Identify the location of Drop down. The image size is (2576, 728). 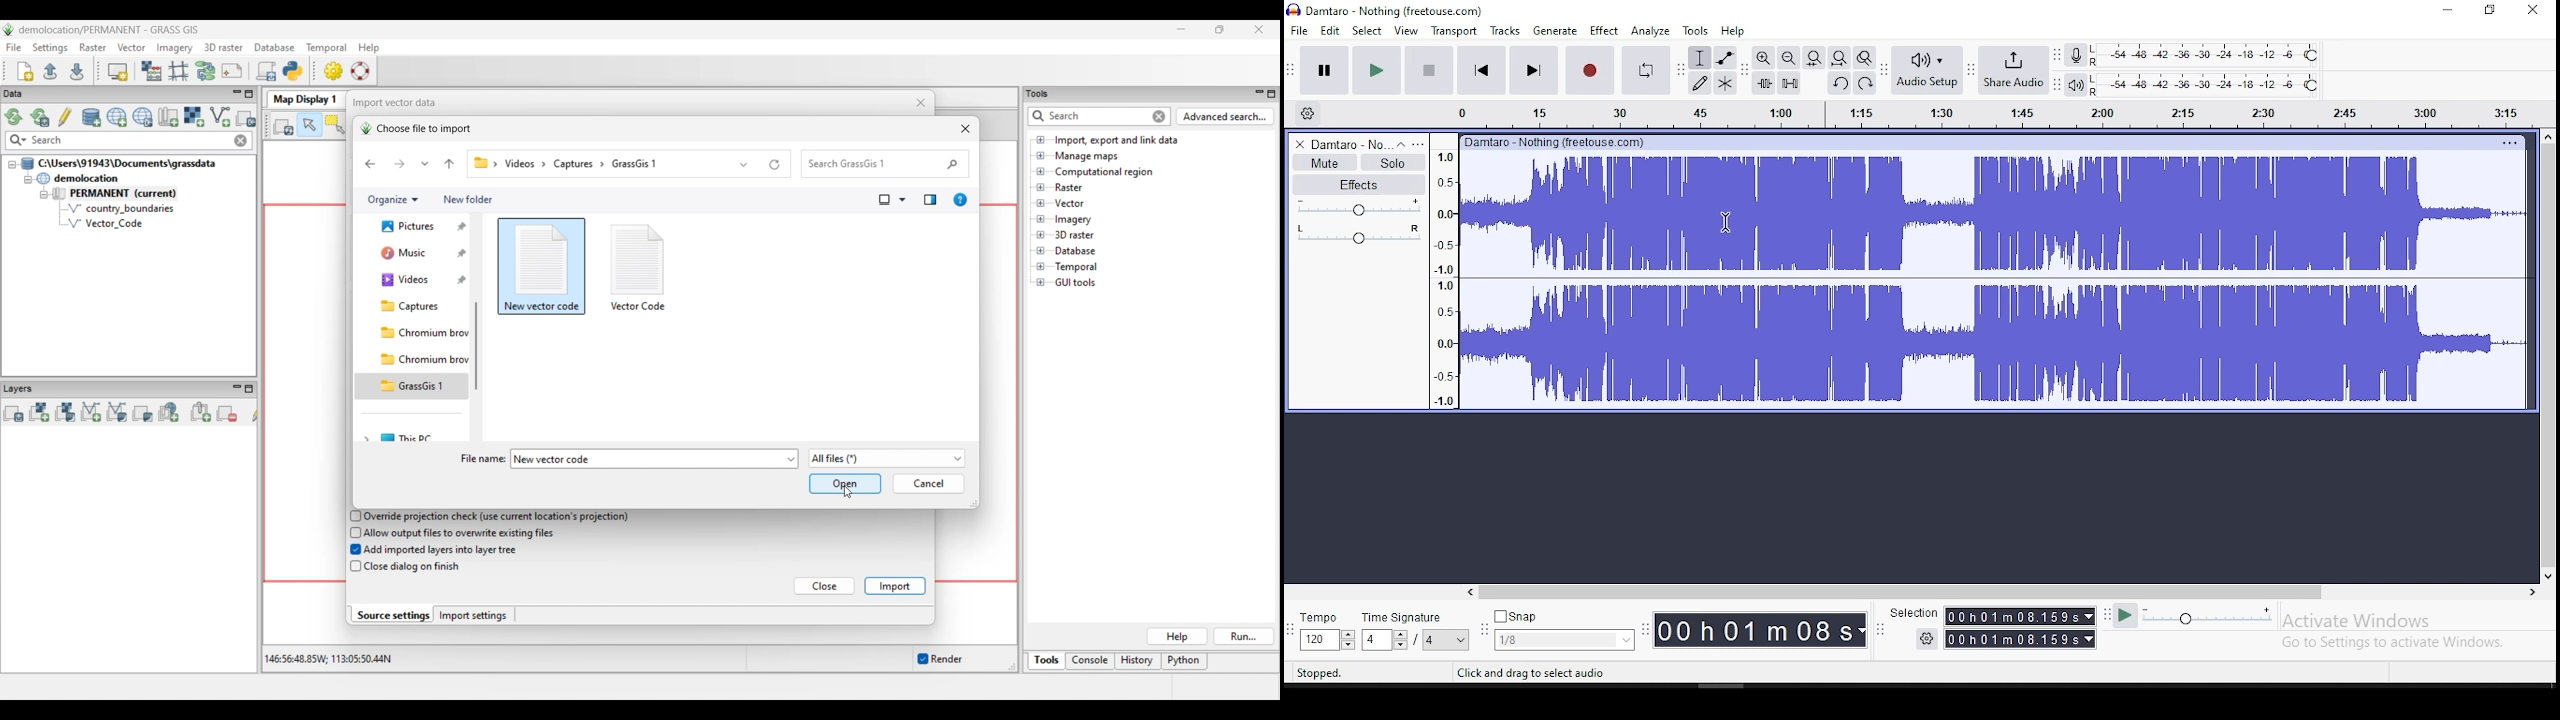
(2089, 639).